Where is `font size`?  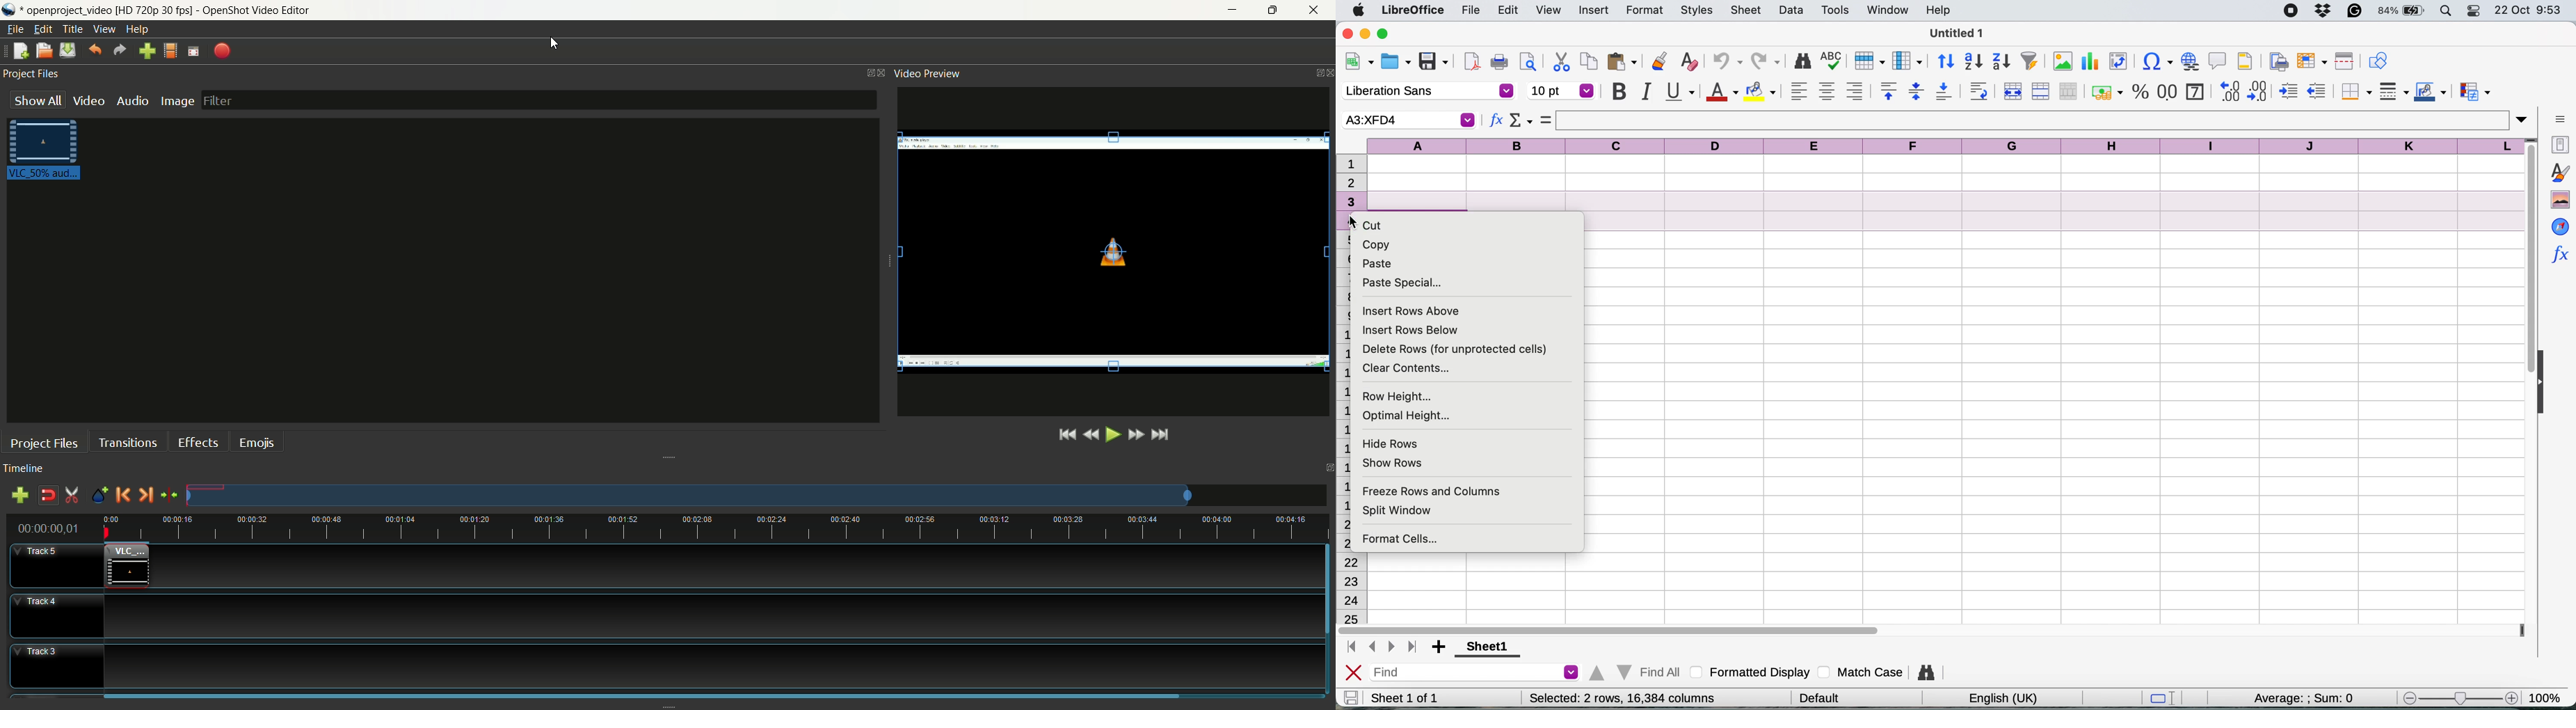 font size is located at coordinates (1562, 91).